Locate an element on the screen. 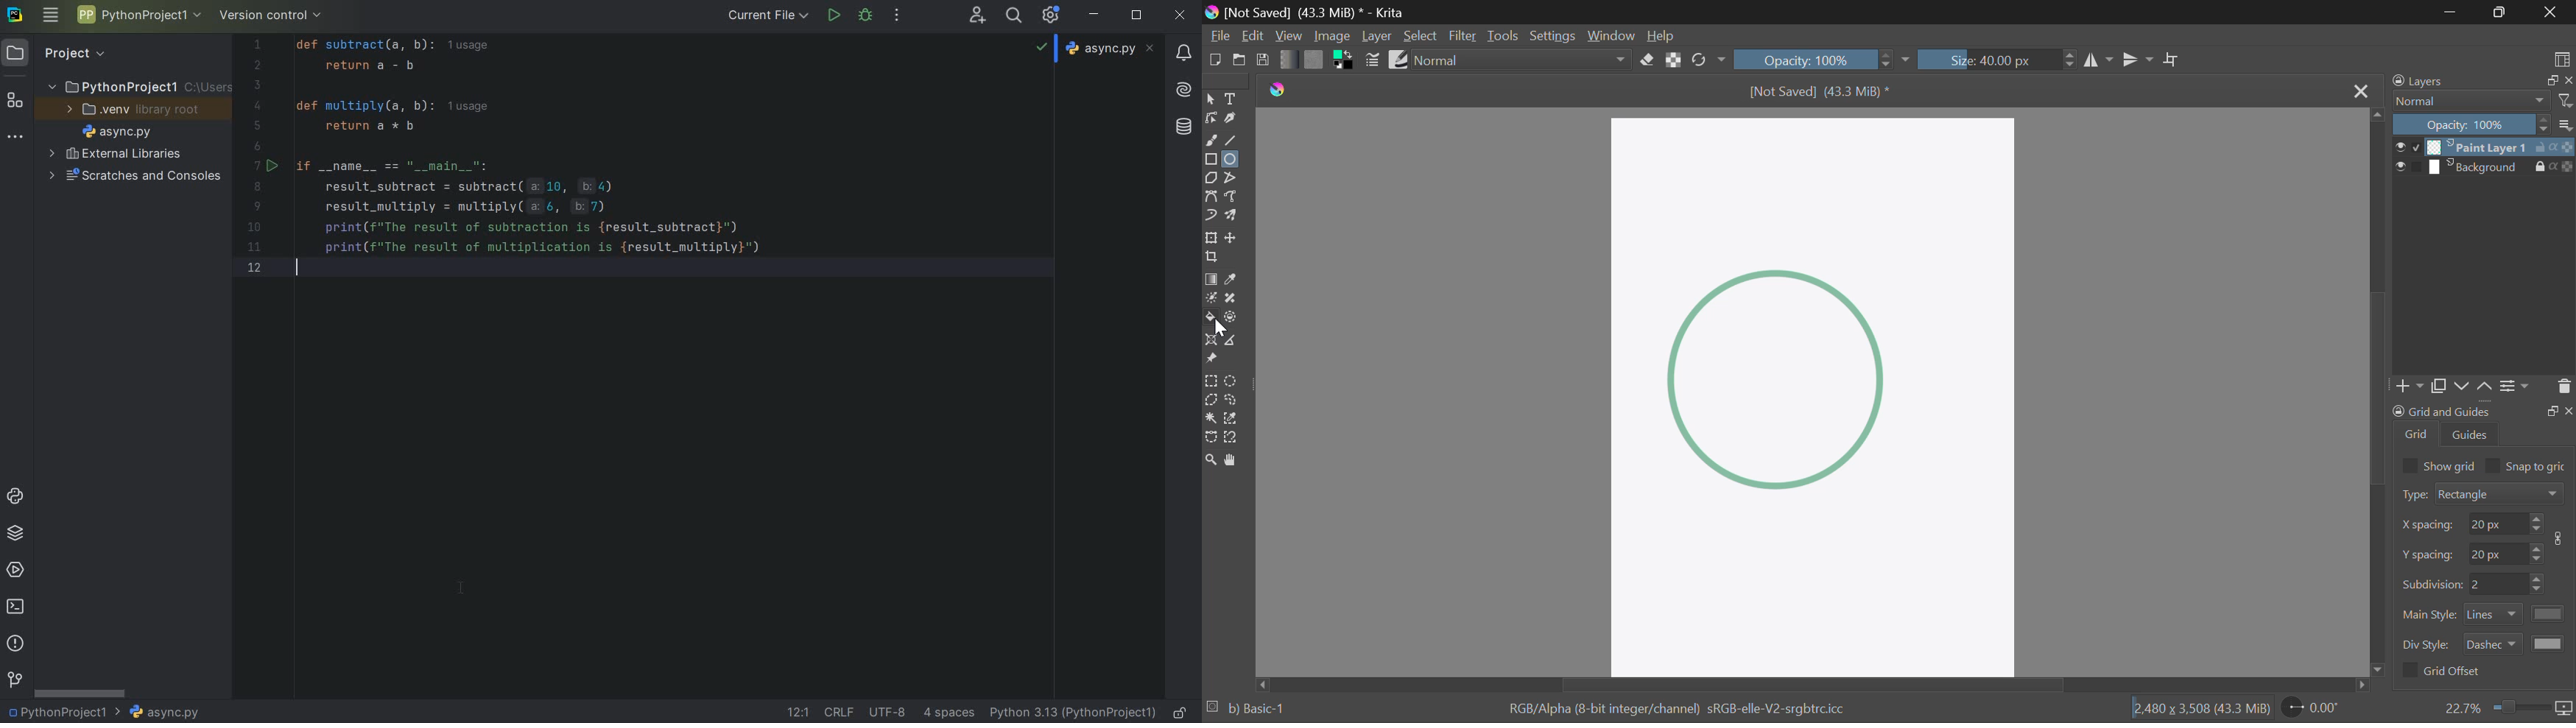 The image size is (2576, 728). Bezier Curve Selection is located at coordinates (1210, 438).